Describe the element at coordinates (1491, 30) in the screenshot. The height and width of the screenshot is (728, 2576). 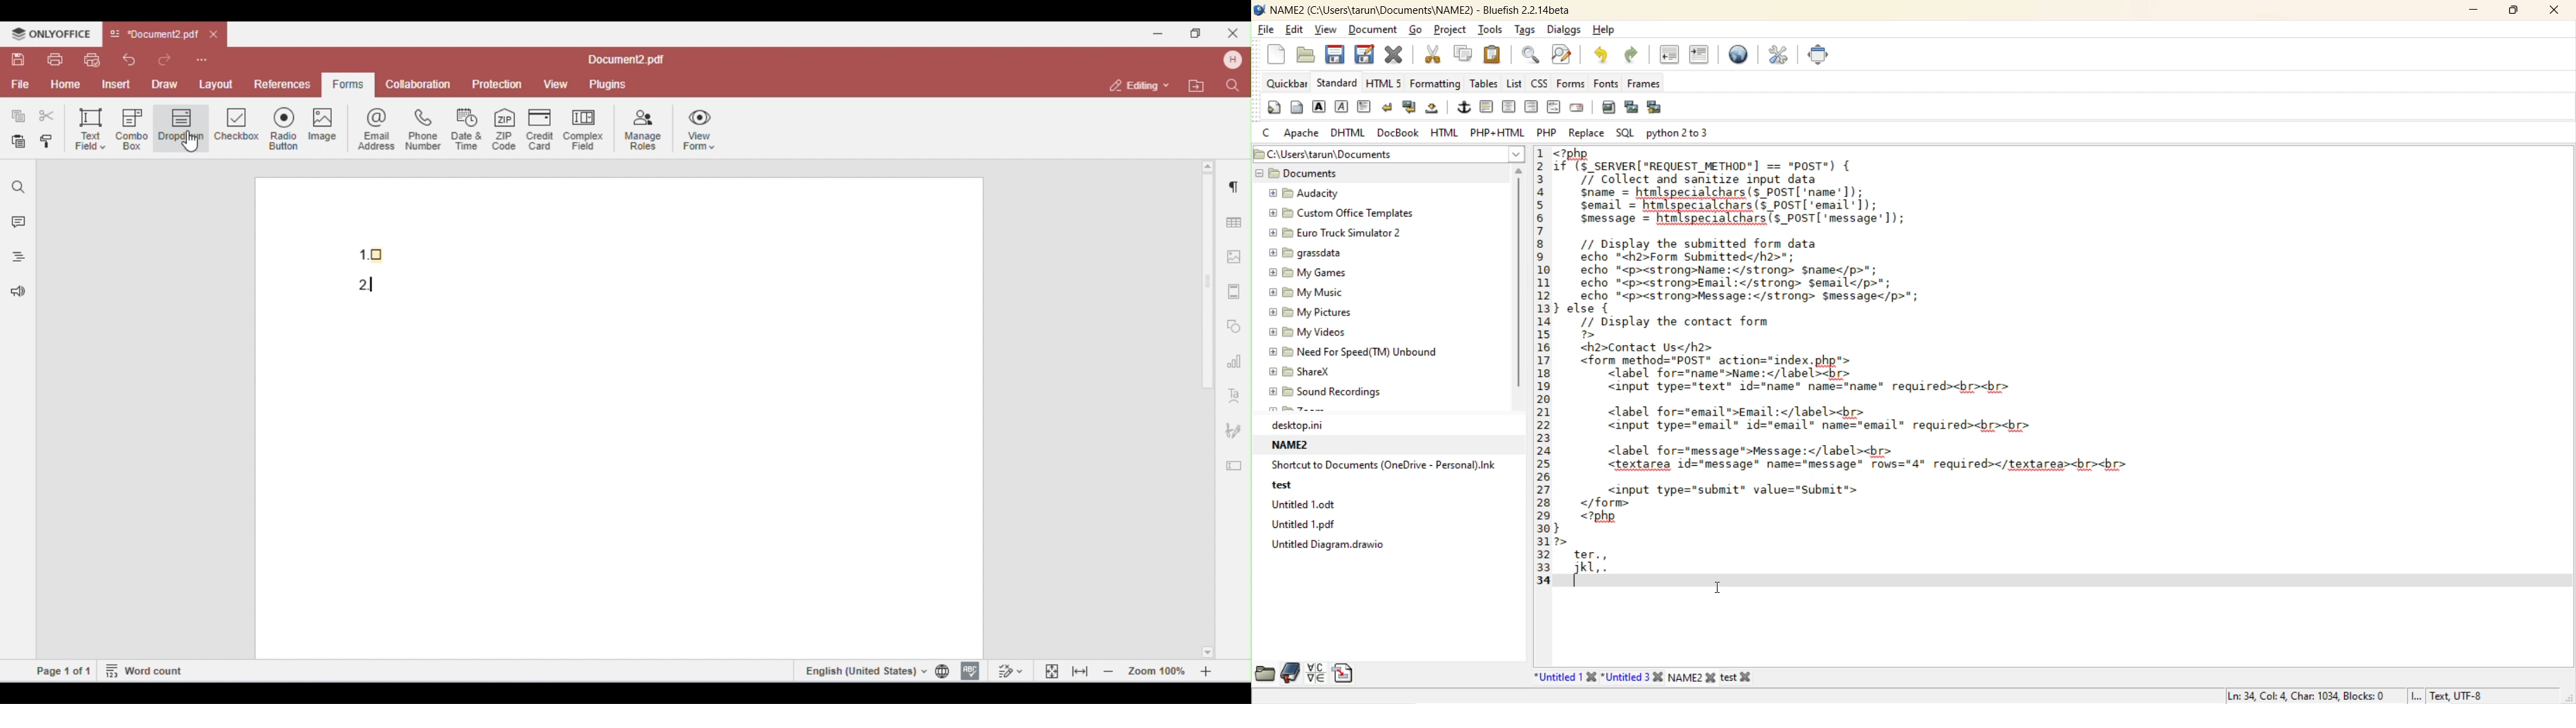
I see `tools` at that location.